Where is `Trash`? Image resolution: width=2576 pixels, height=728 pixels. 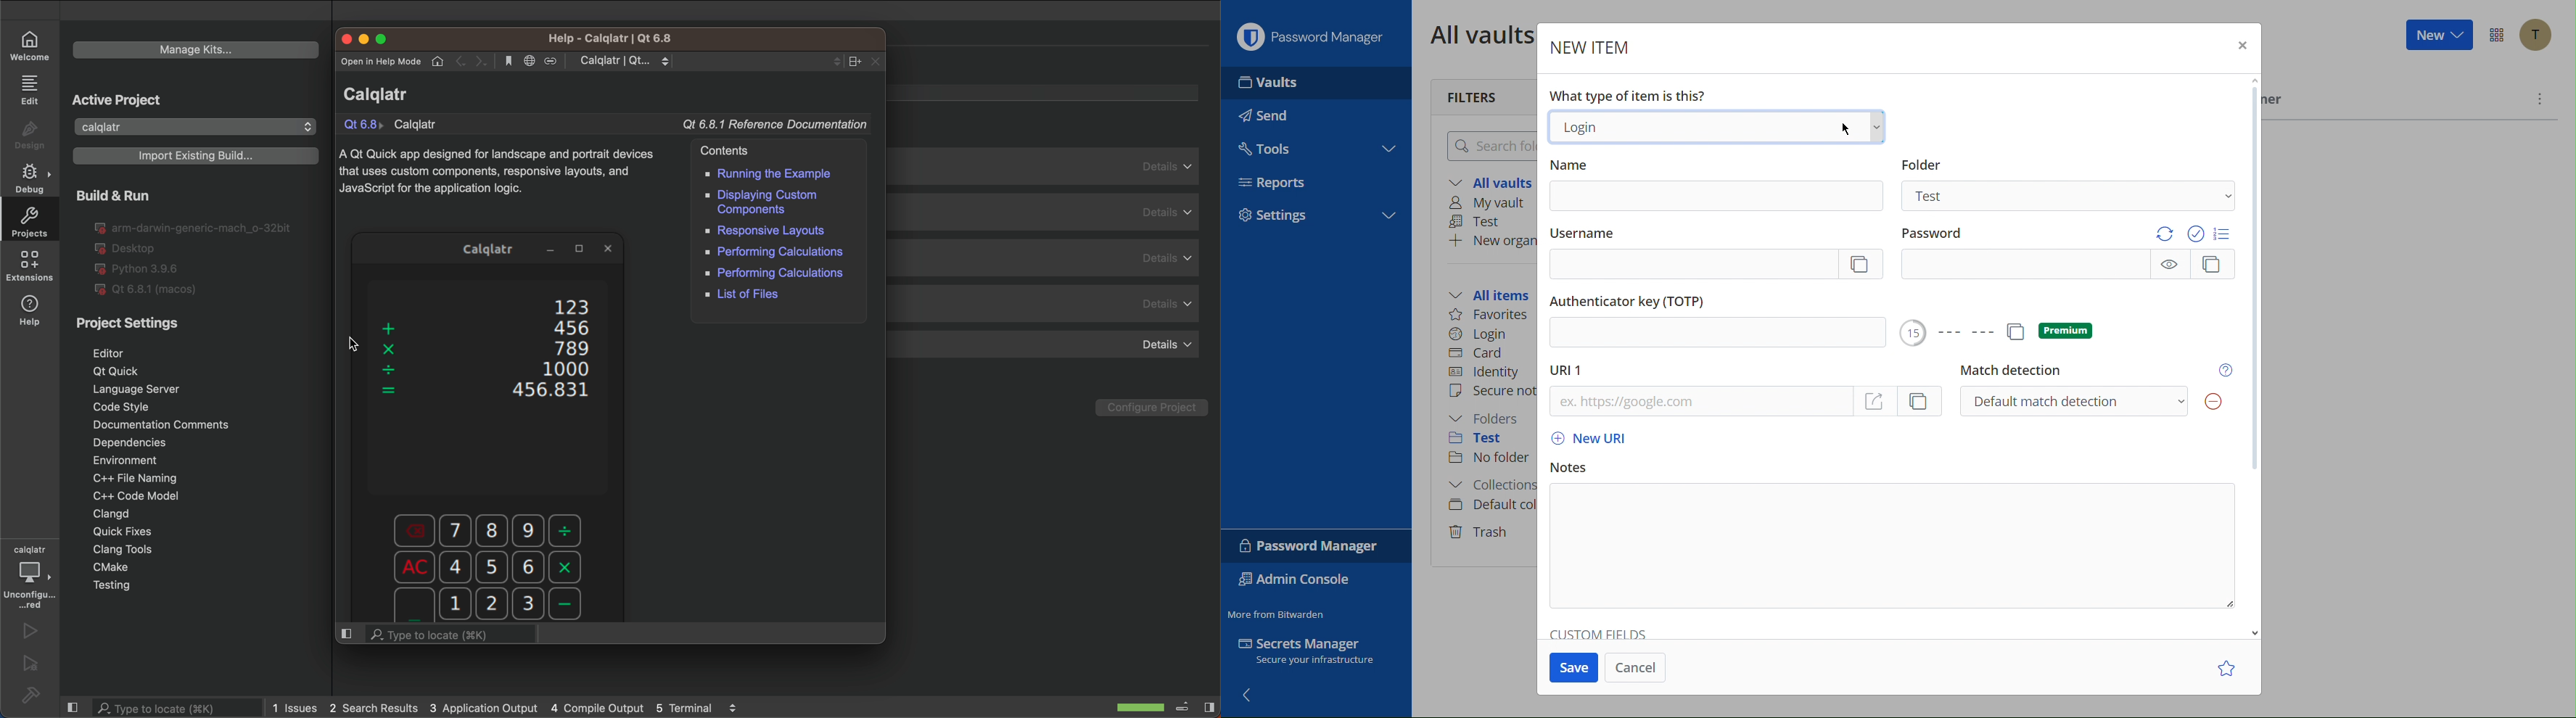 Trash is located at coordinates (1481, 533).